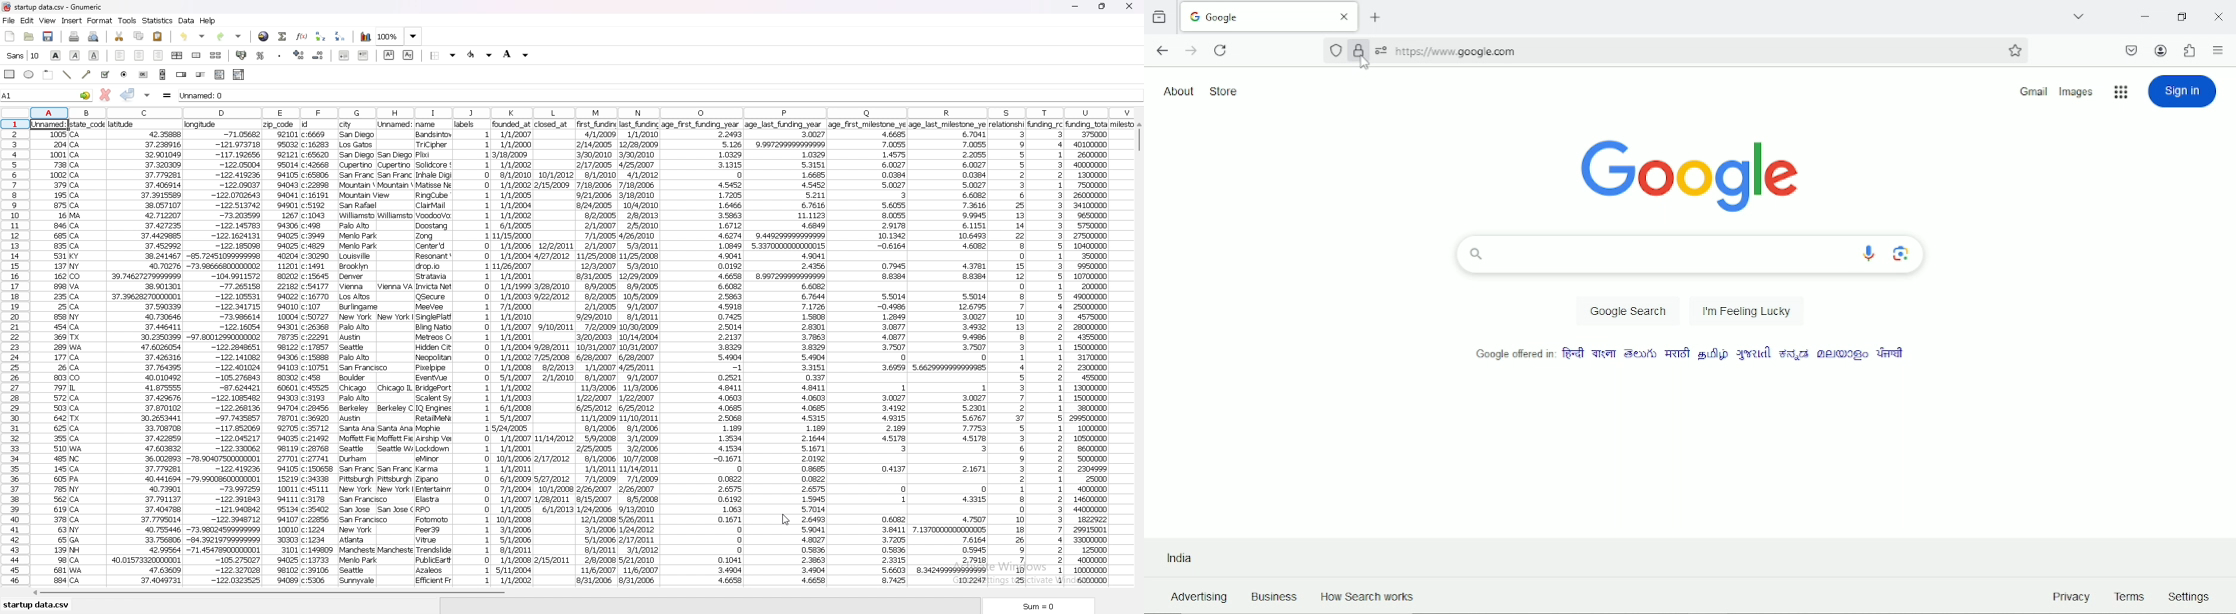  Describe the element at coordinates (1274, 595) in the screenshot. I see `Business` at that location.